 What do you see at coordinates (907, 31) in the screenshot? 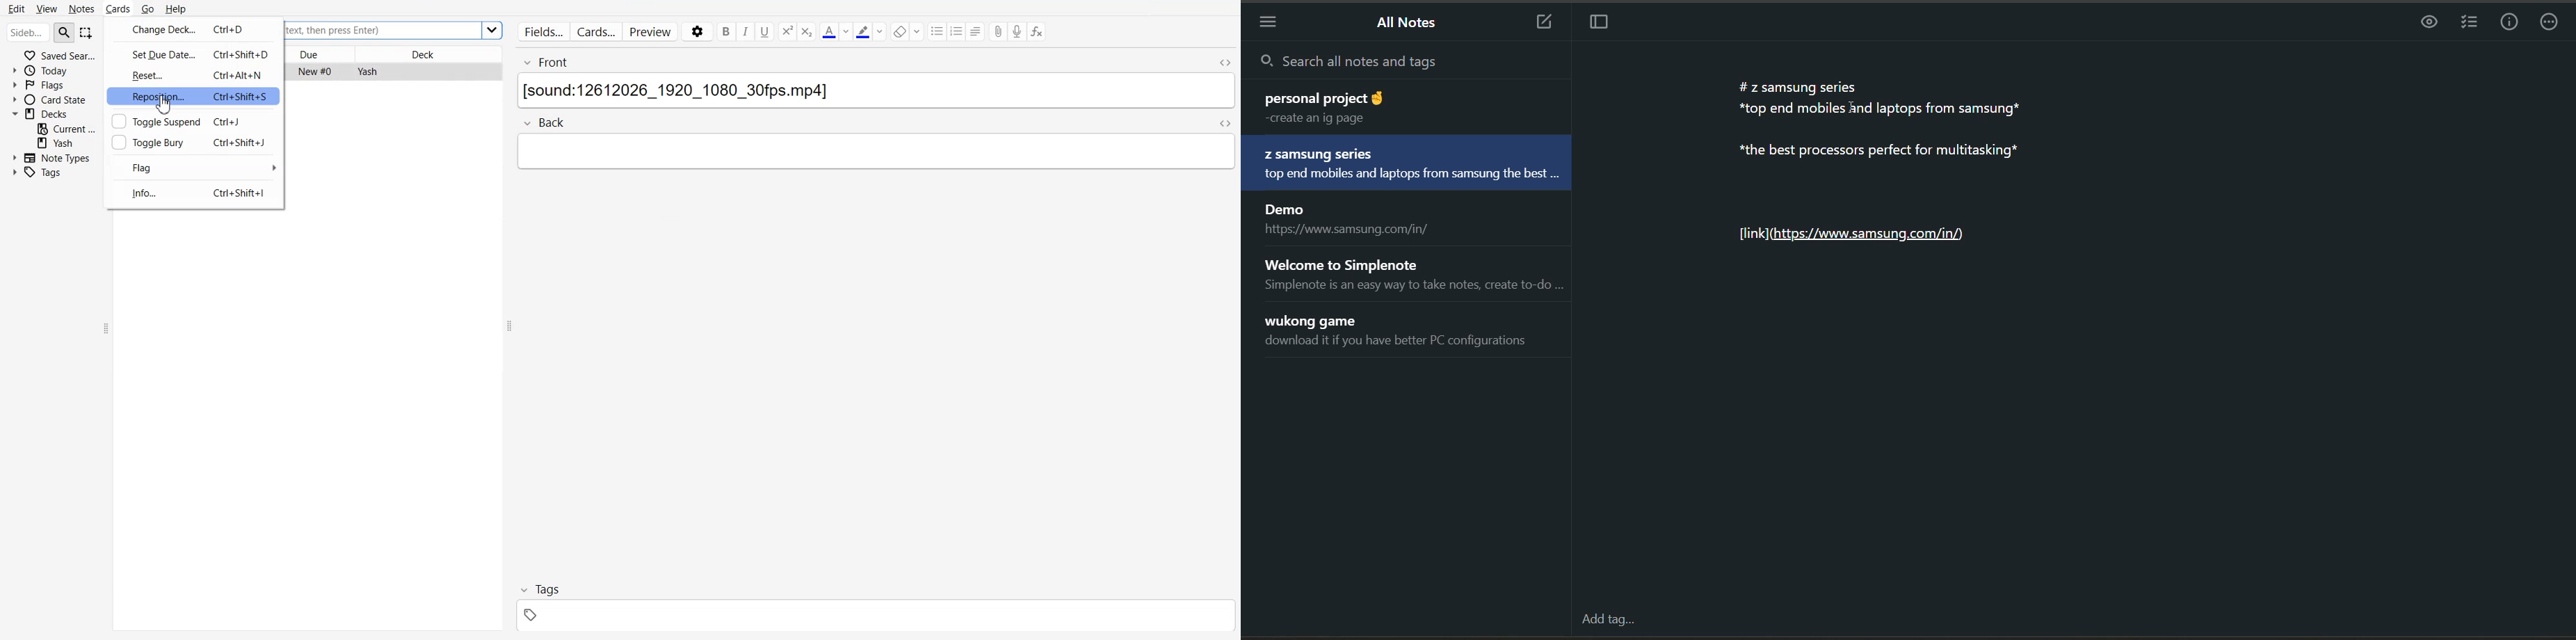
I see `Erase Text` at bounding box center [907, 31].